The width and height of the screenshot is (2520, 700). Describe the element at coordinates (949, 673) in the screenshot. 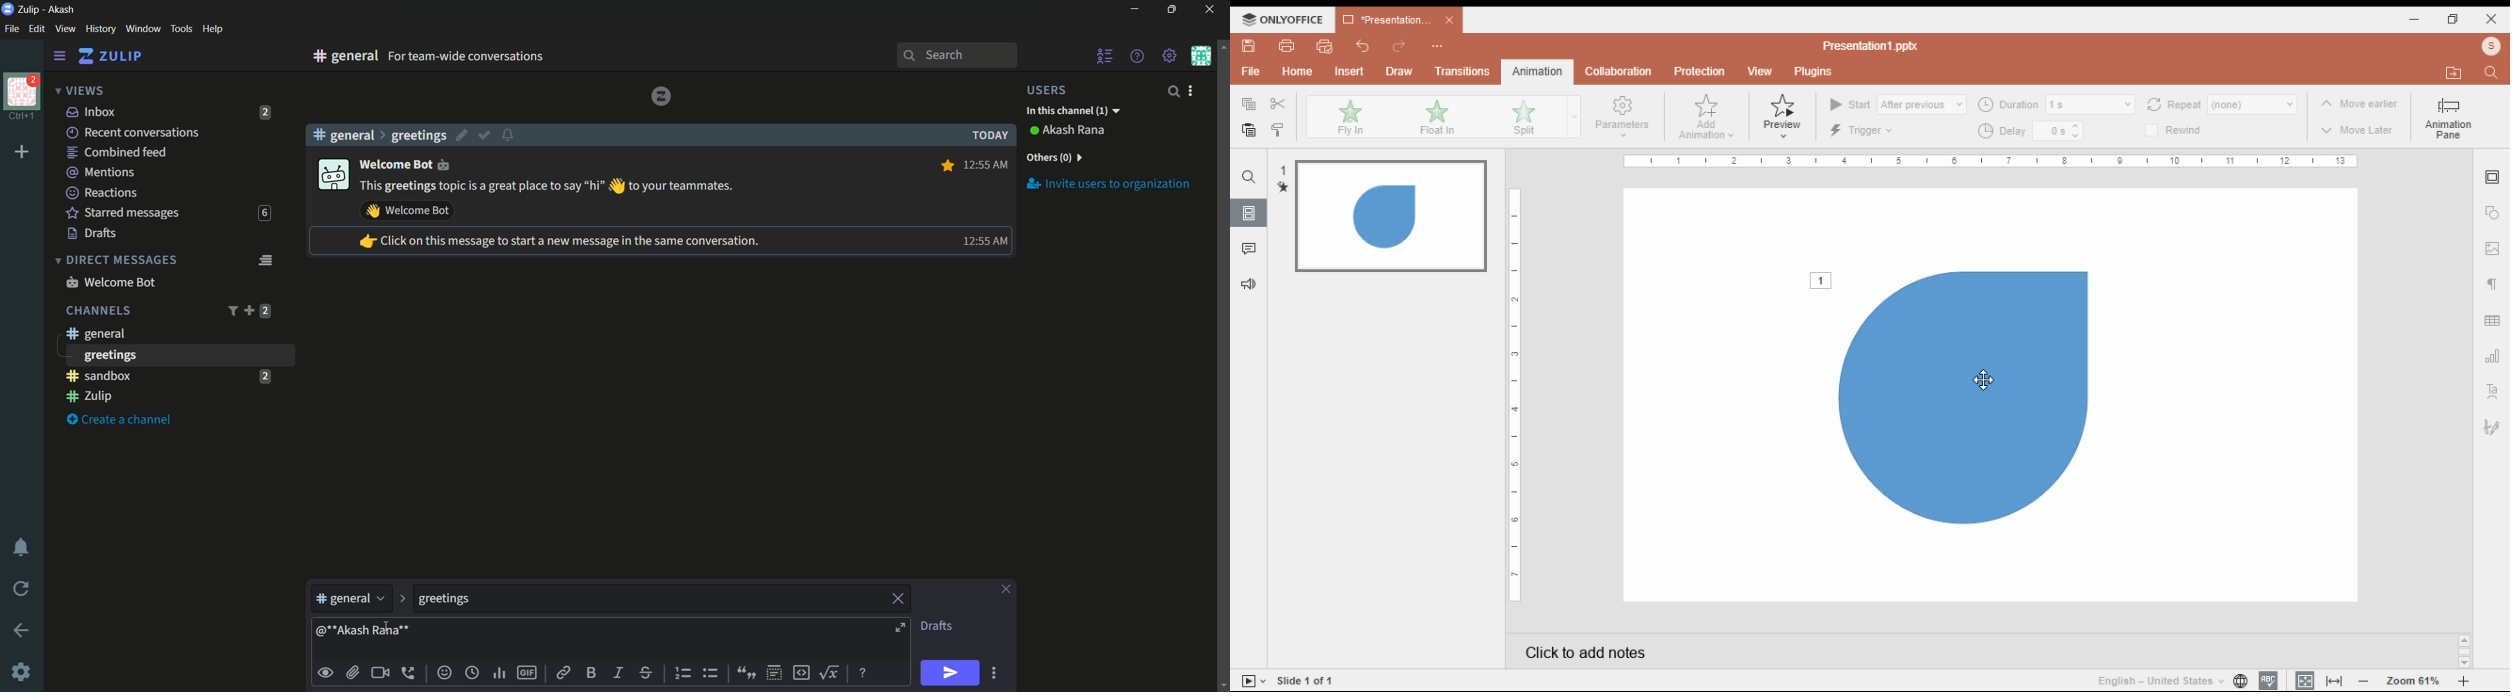

I see `send` at that location.